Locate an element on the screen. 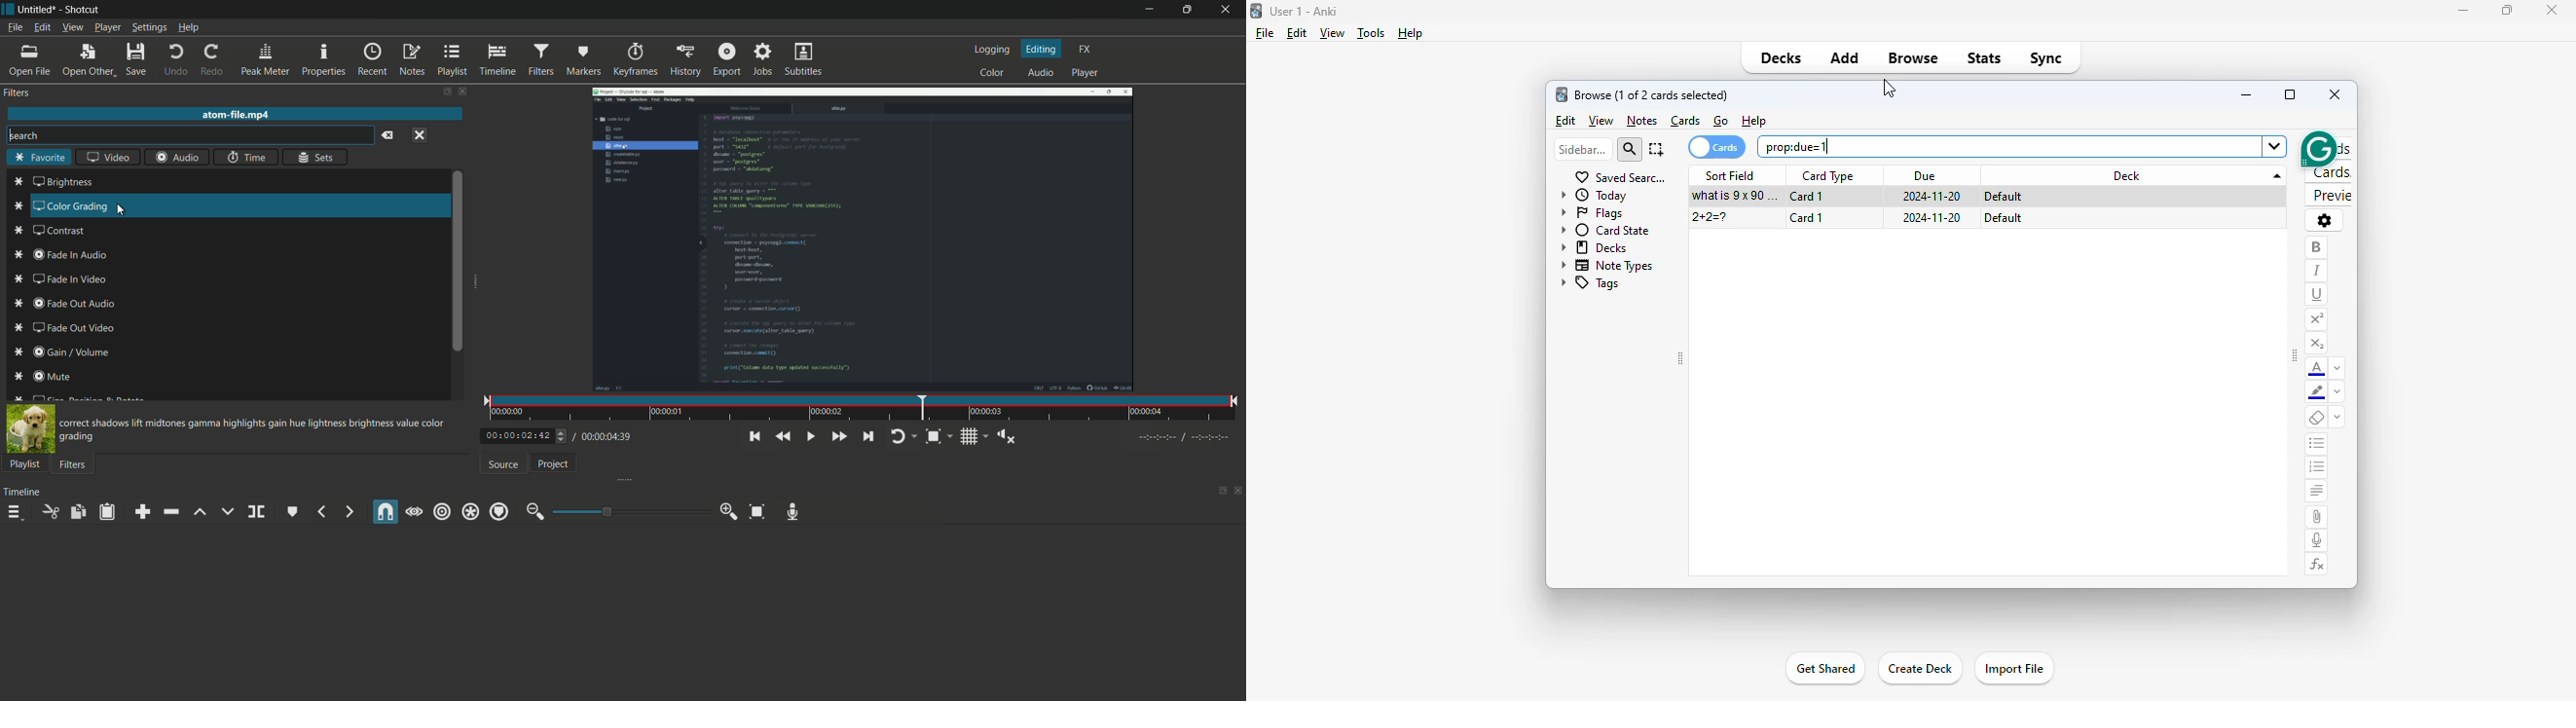 This screenshot has height=728, width=2576. minimize is located at coordinates (2463, 11).